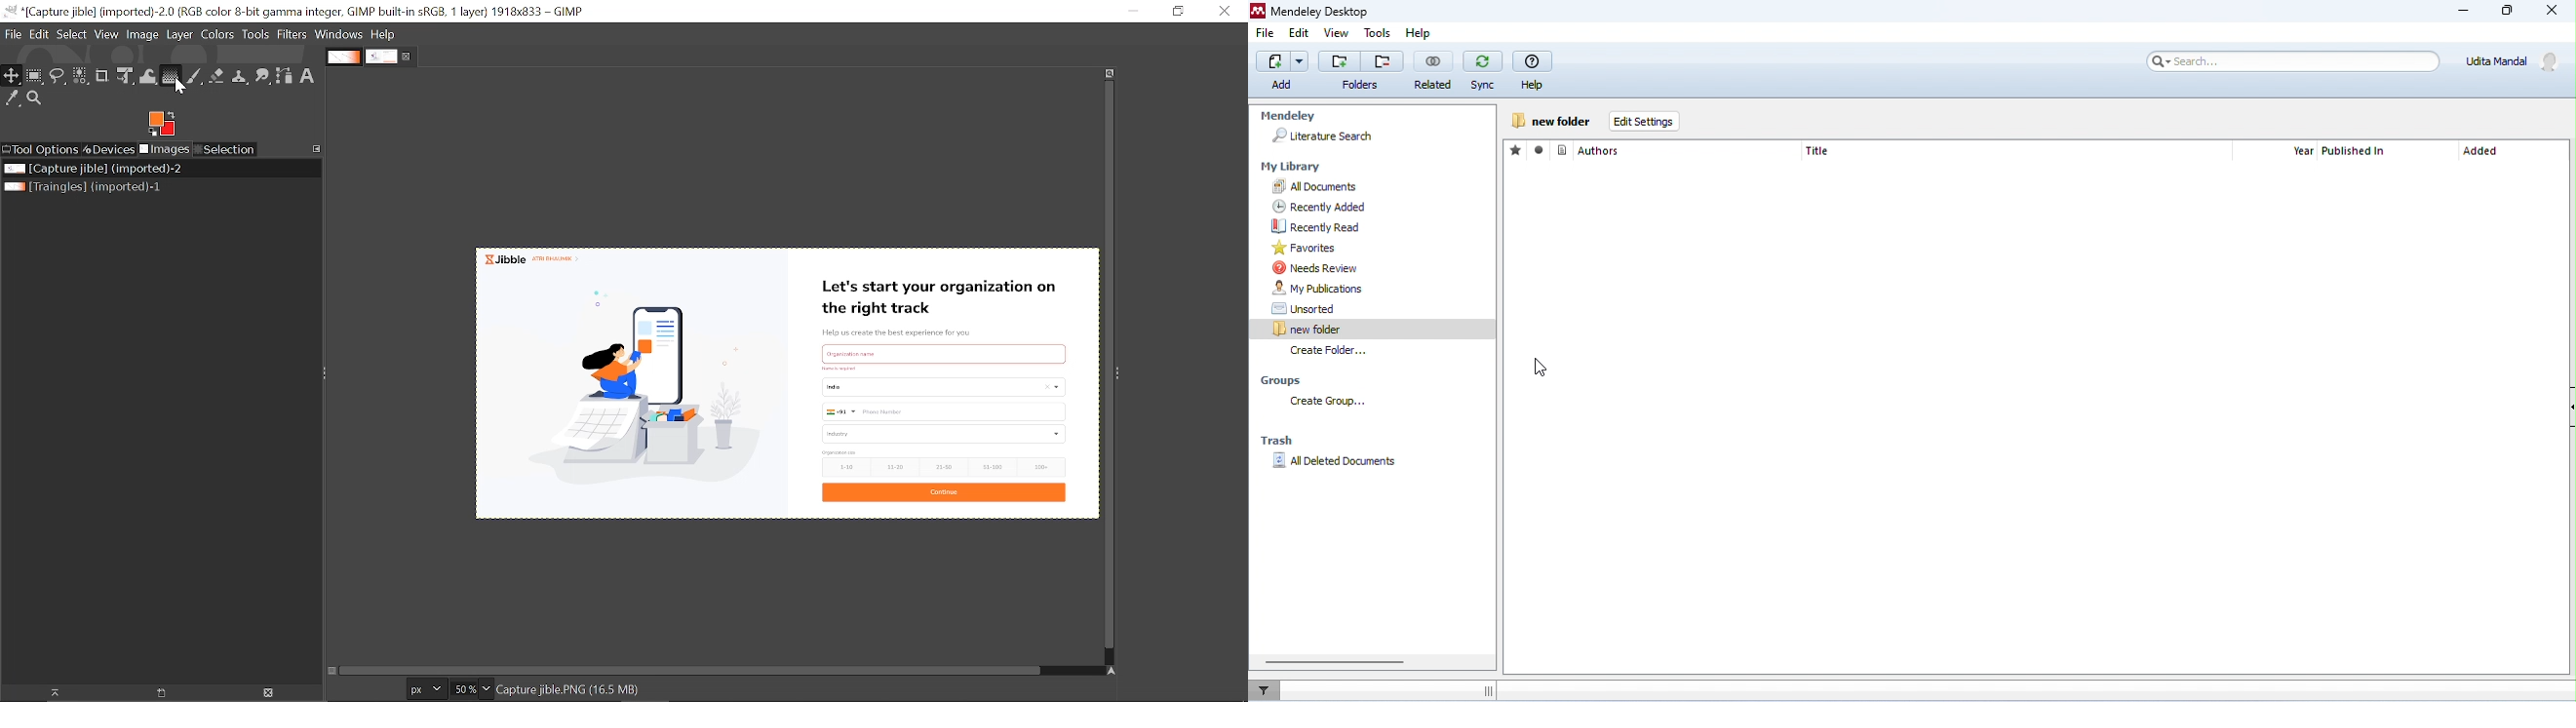  I want to click on drag to expand, so click(1487, 691).